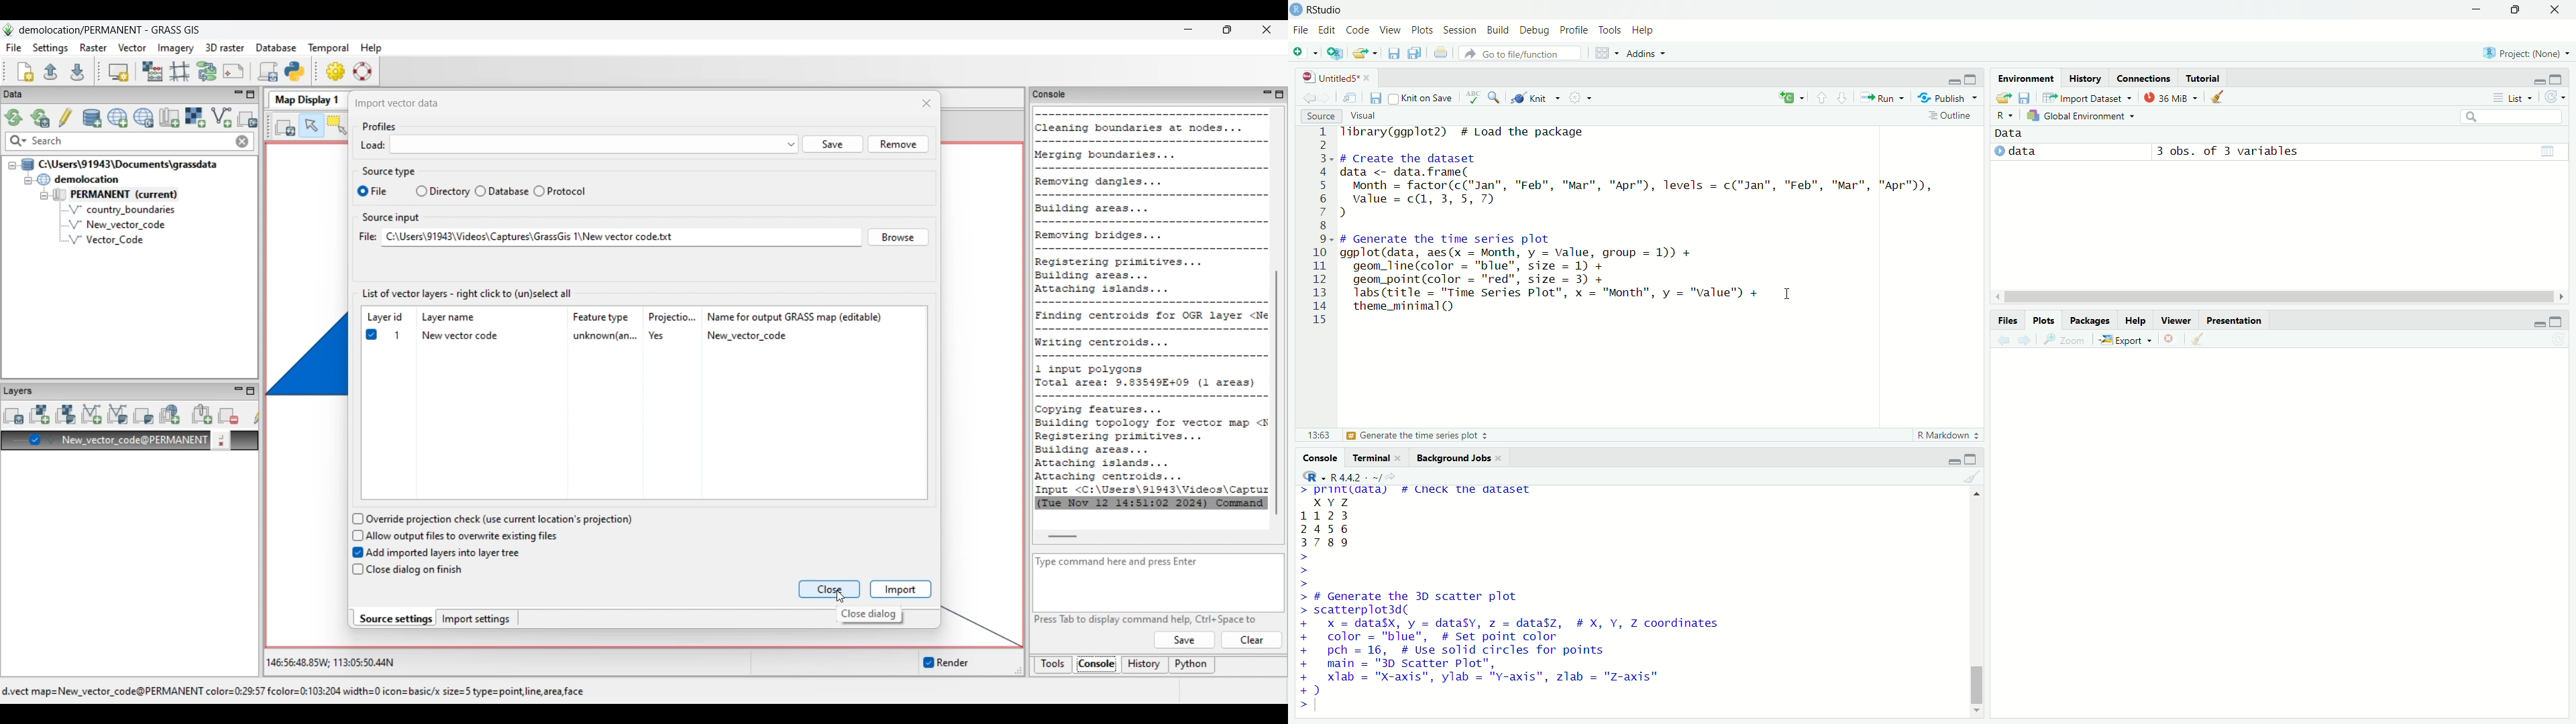 This screenshot has height=728, width=2576. What do you see at coordinates (1842, 99) in the screenshot?
I see `go to next section/chunk` at bounding box center [1842, 99].